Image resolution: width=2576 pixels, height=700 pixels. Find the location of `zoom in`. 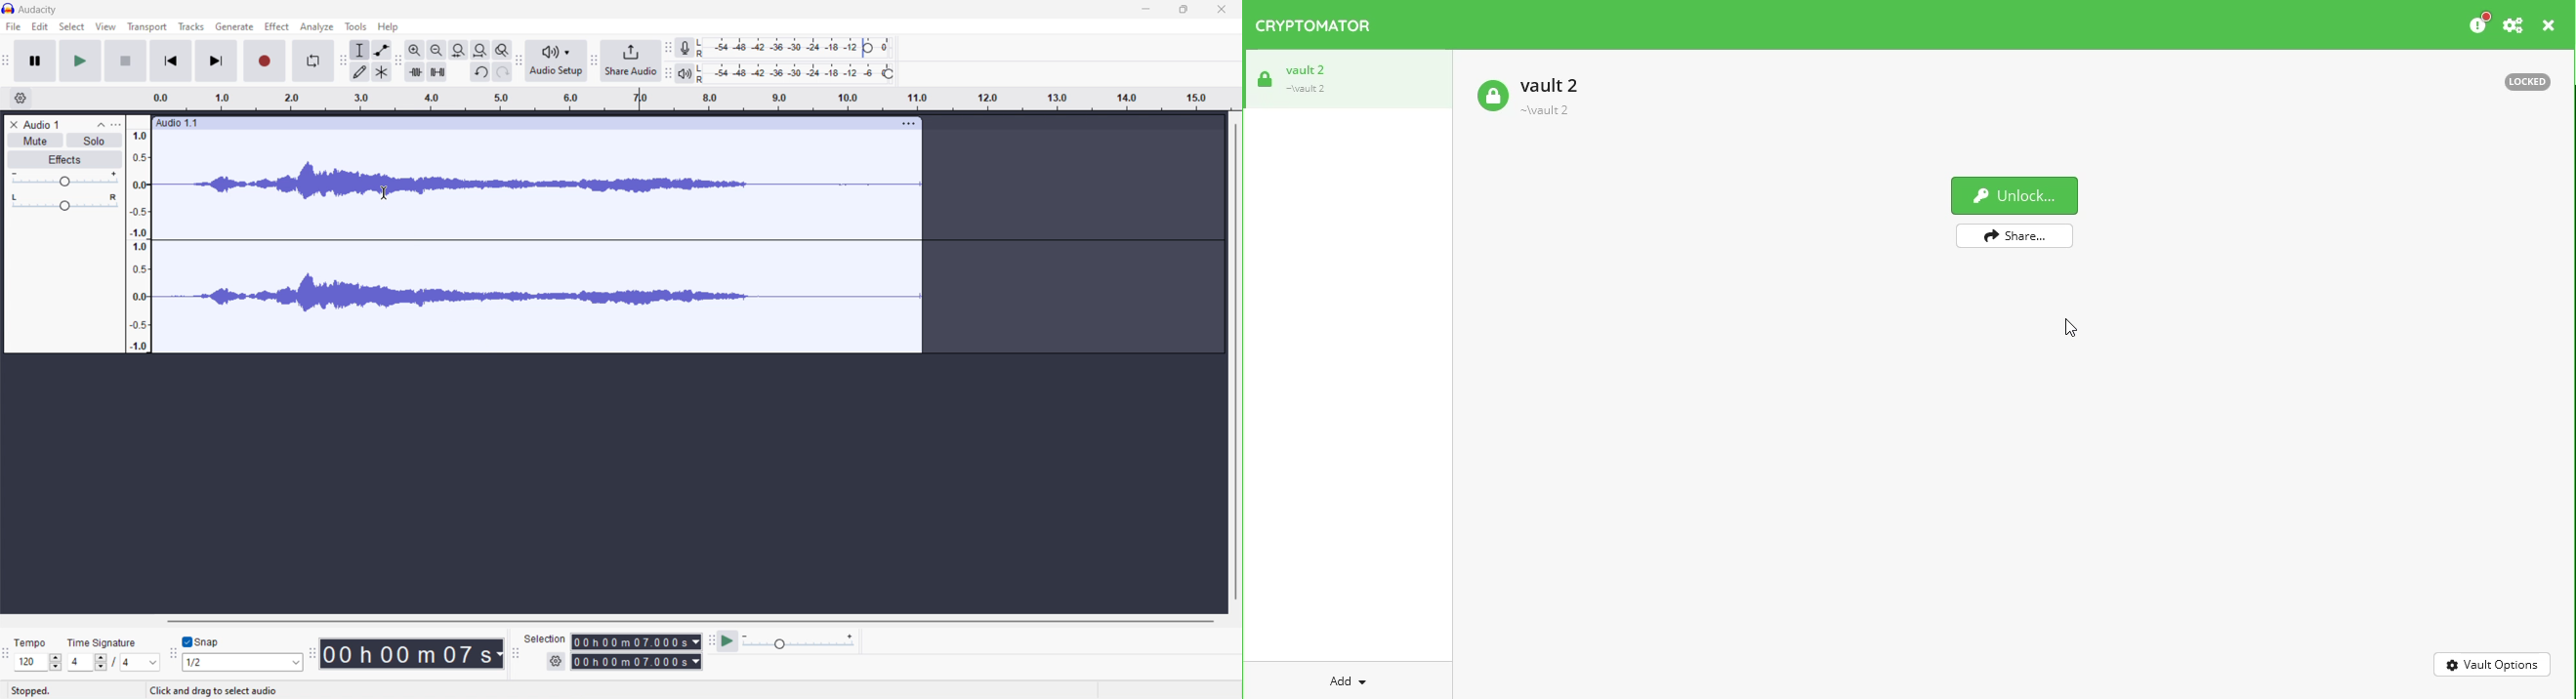

zoom in is located at coordinates (414, 50).